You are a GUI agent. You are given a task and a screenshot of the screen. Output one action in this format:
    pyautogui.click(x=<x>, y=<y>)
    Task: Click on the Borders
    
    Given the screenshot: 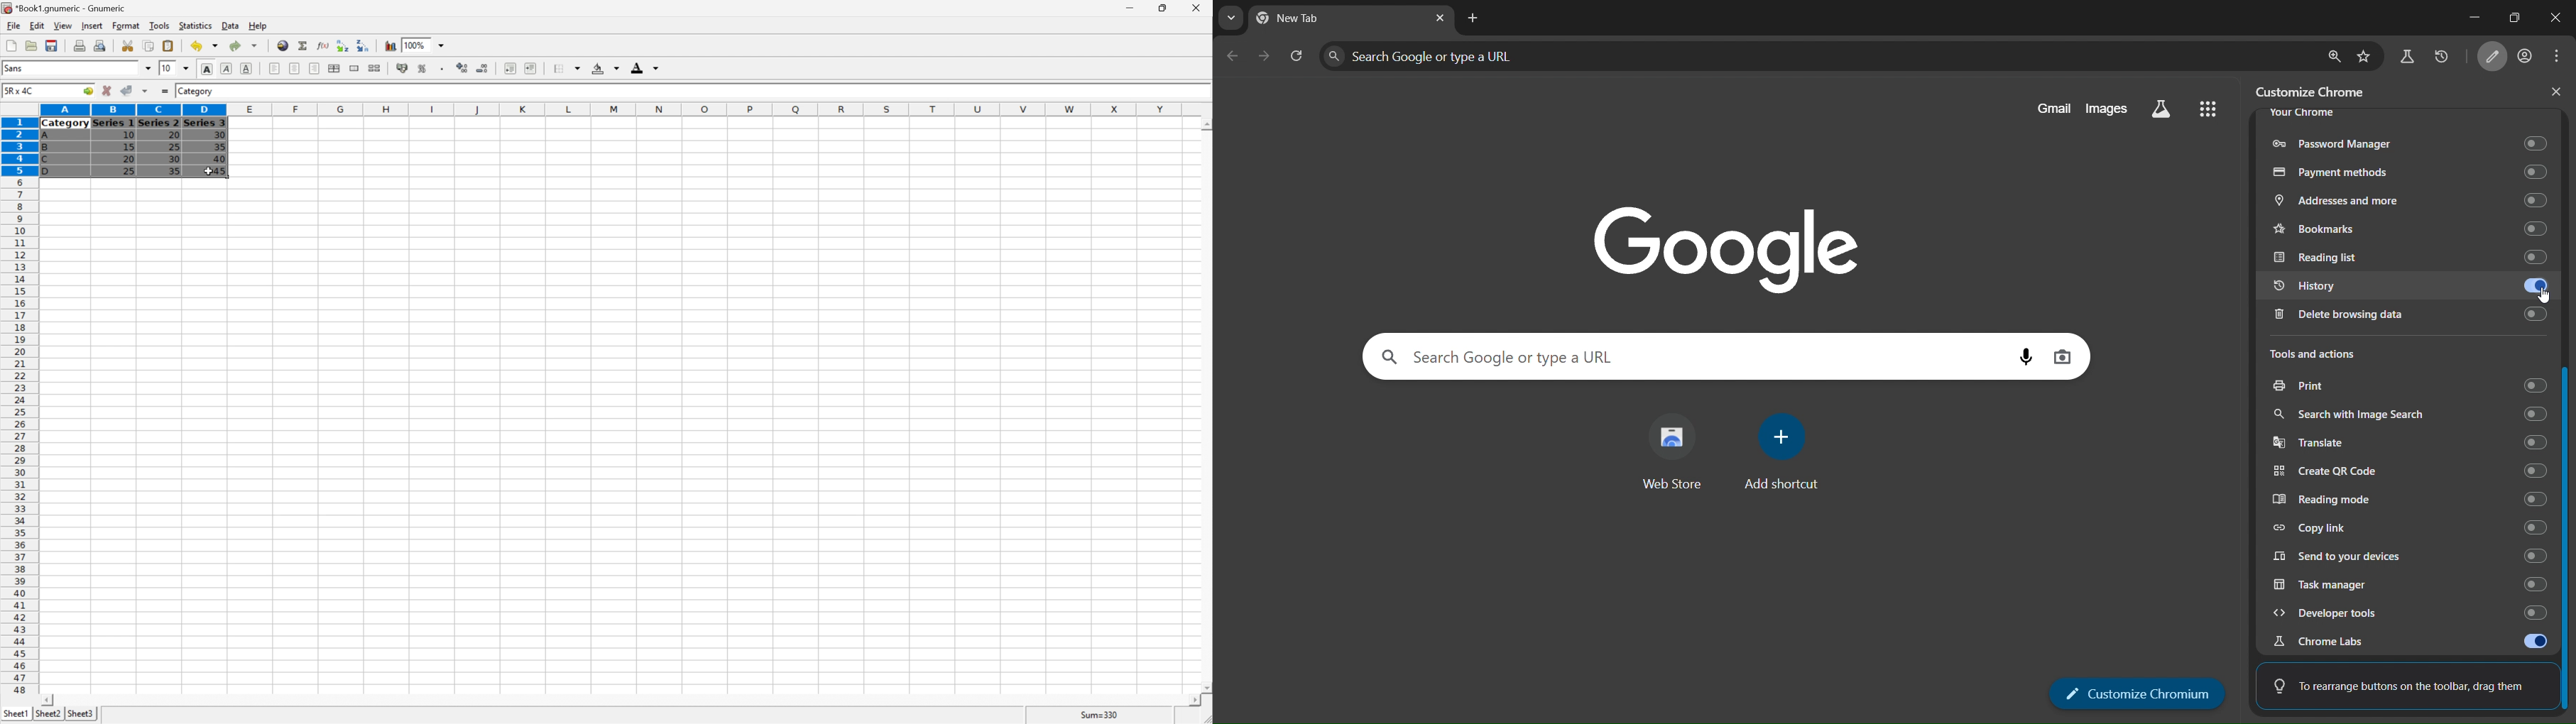 What is the action you would take?
    pyautogui.click(x=570, y=67)
    